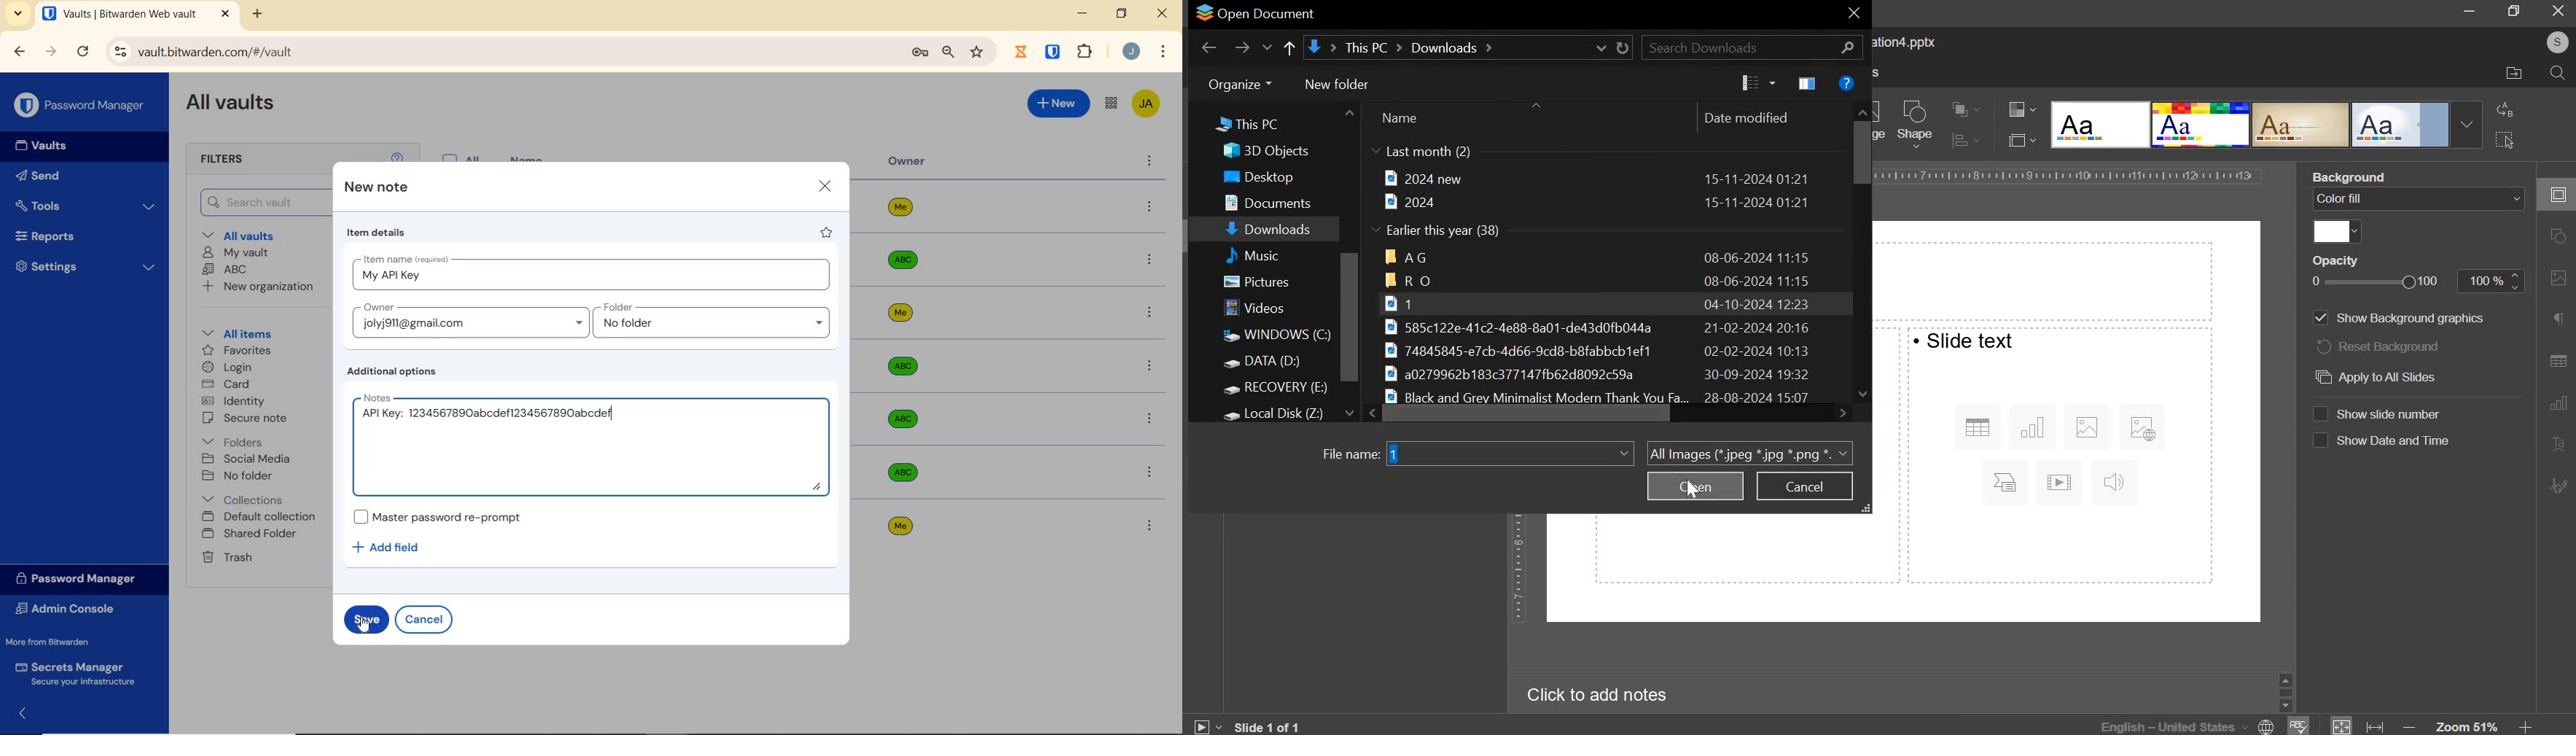 The image size is (2576, 756). Describe the element at coordinates (397, 156) in the screenshot. I see `help` at that location.